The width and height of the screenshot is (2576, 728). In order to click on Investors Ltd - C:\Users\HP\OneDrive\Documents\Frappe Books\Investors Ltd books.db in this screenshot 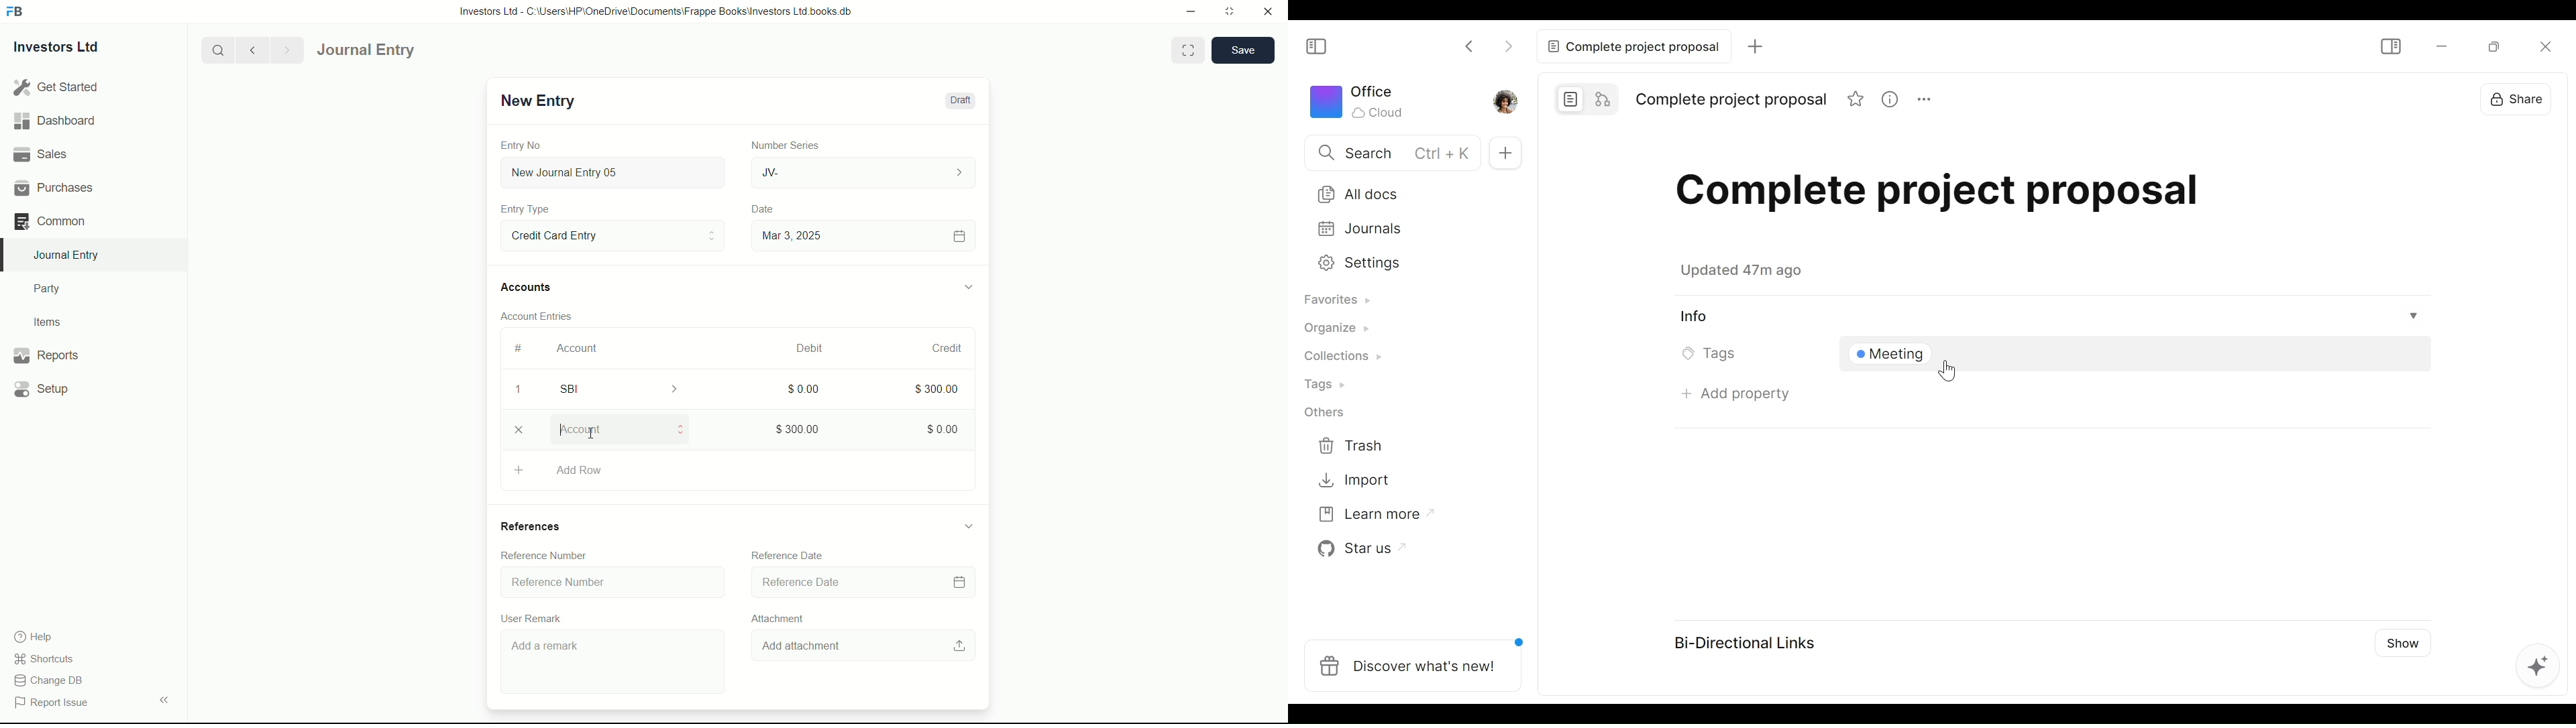, I will do `click(657, 11)`.